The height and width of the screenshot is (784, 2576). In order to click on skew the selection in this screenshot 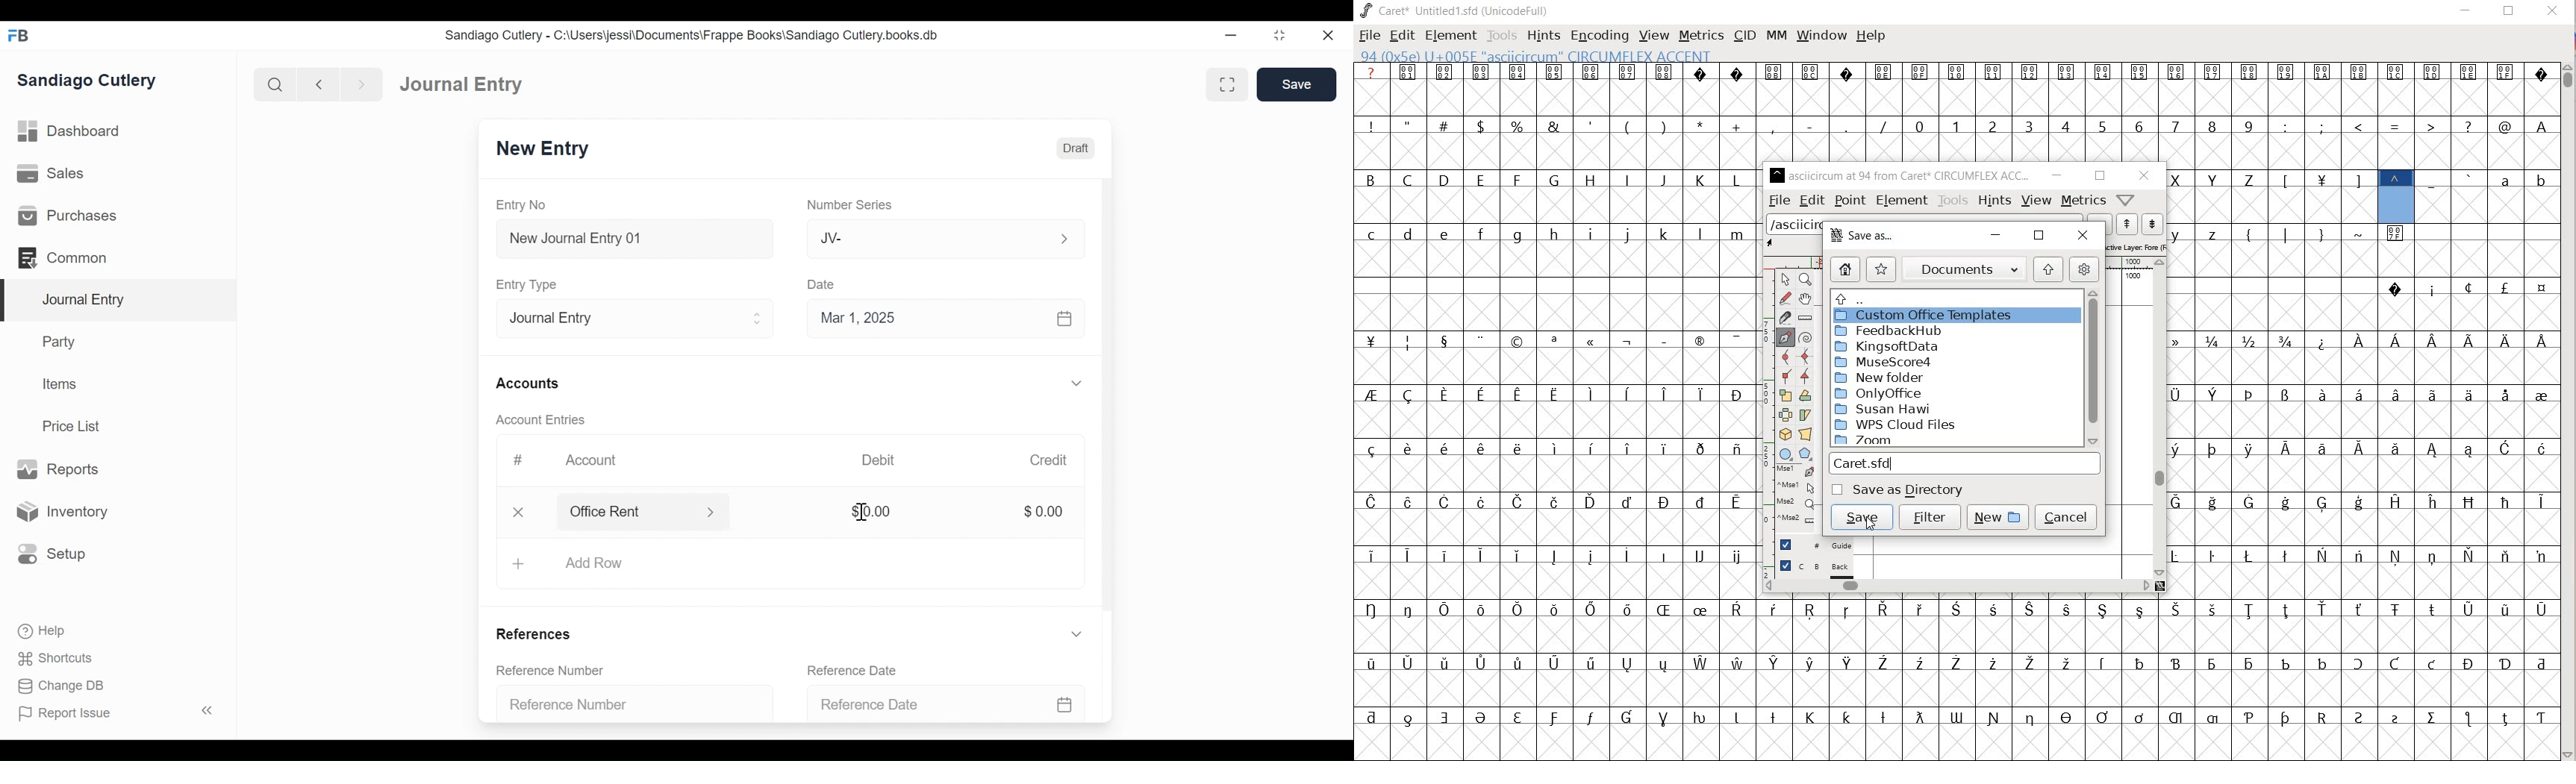, I will do `click(1805, 416)`.